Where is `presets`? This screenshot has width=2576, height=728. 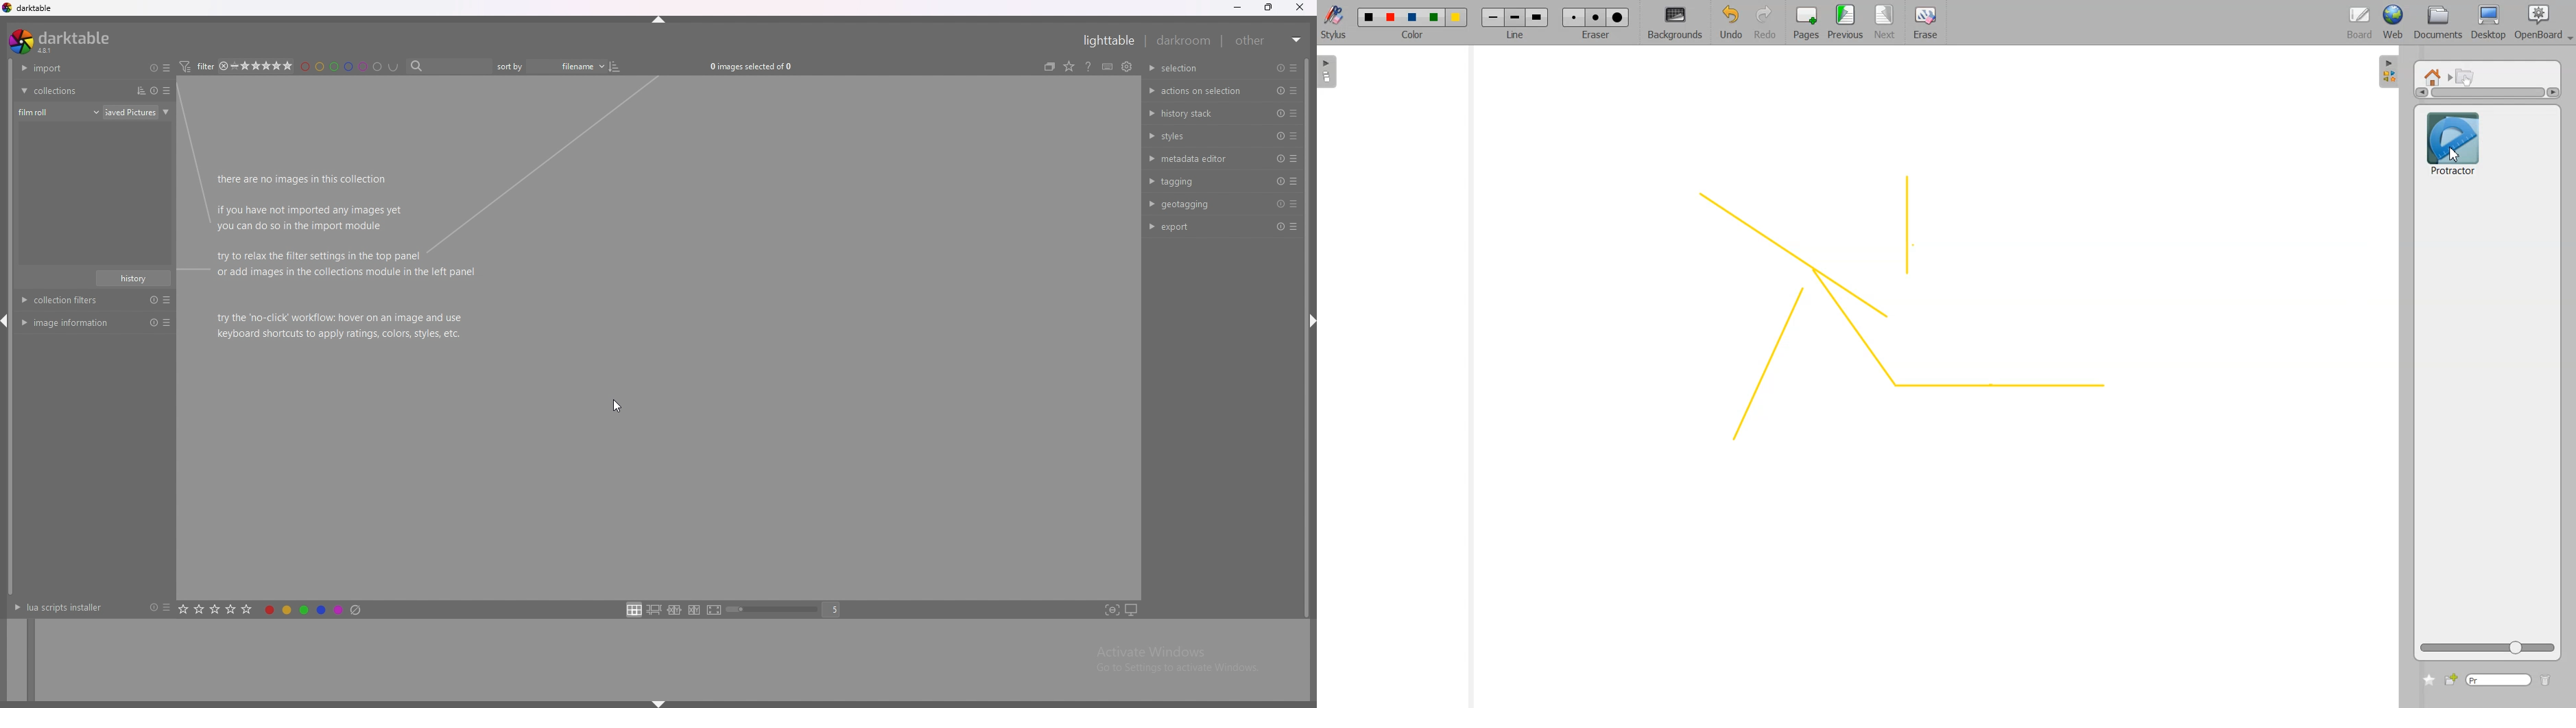
presets is located at coordinates (169, 91).